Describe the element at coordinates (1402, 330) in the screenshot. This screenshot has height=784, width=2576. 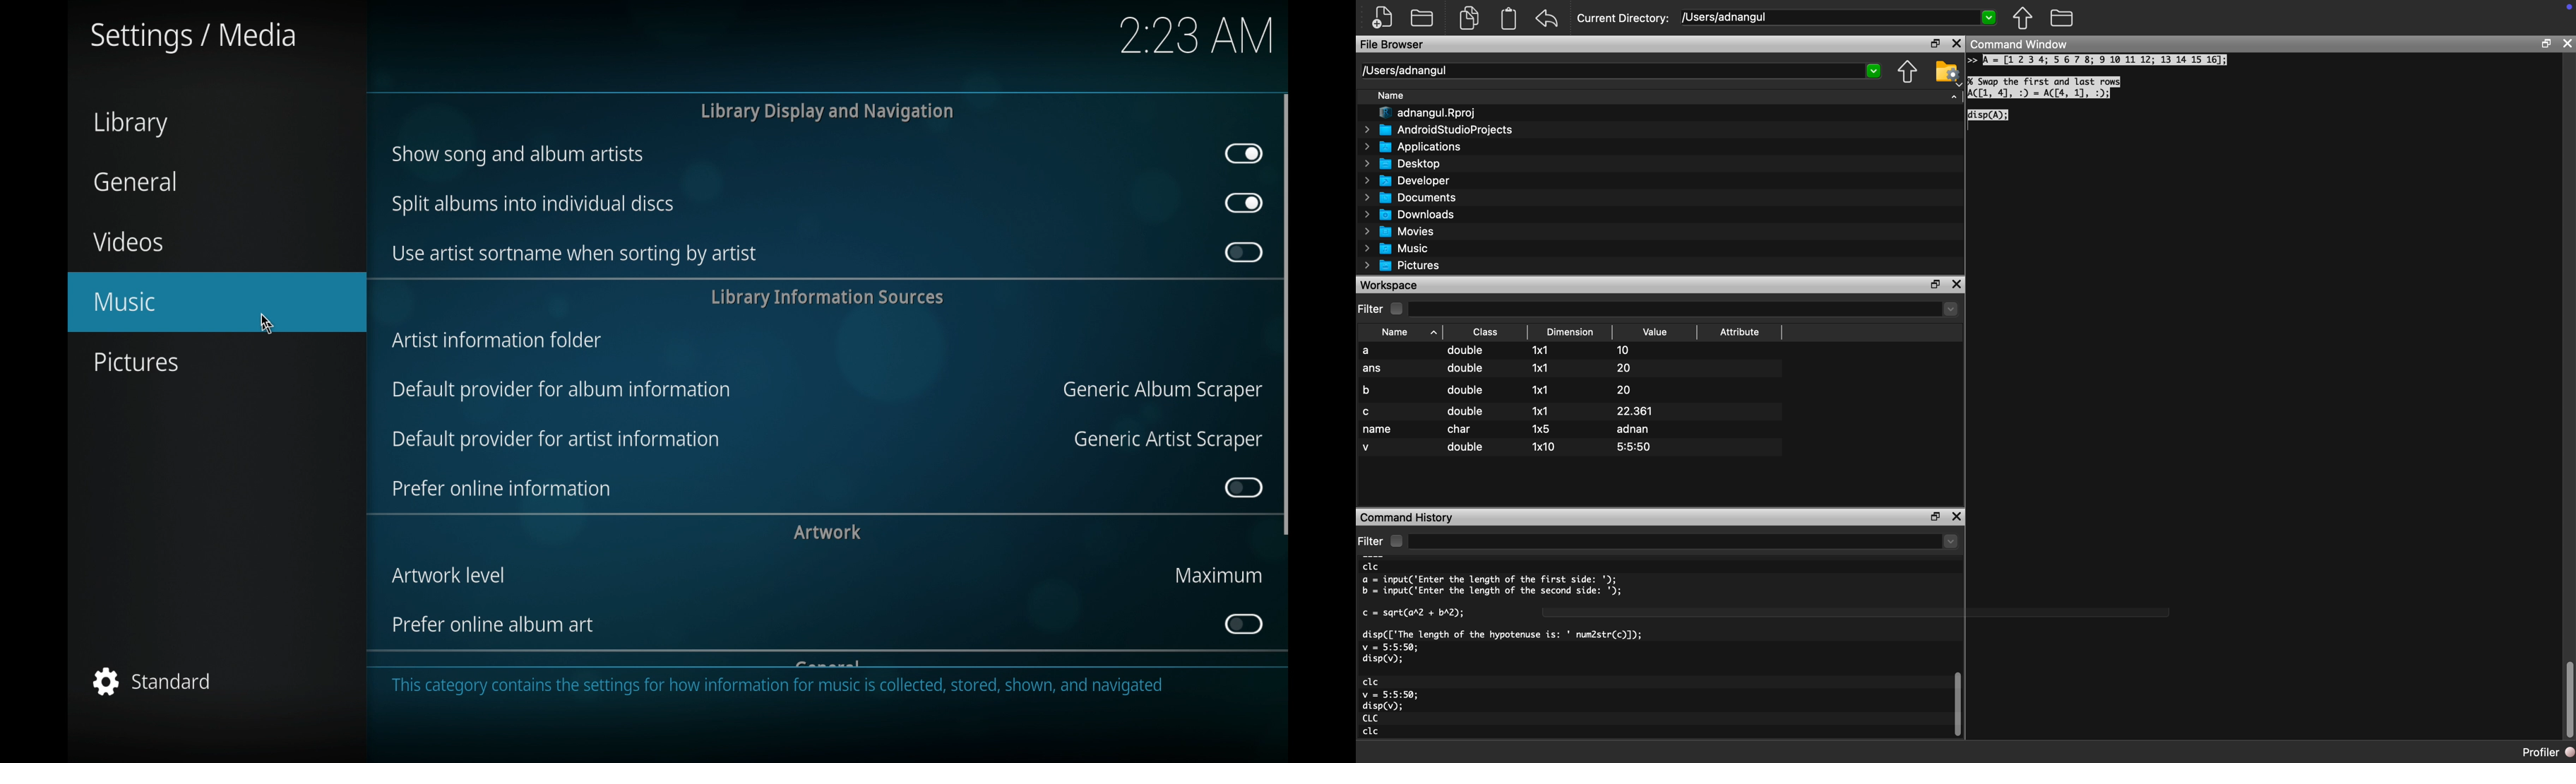
I see `Name` at that location.